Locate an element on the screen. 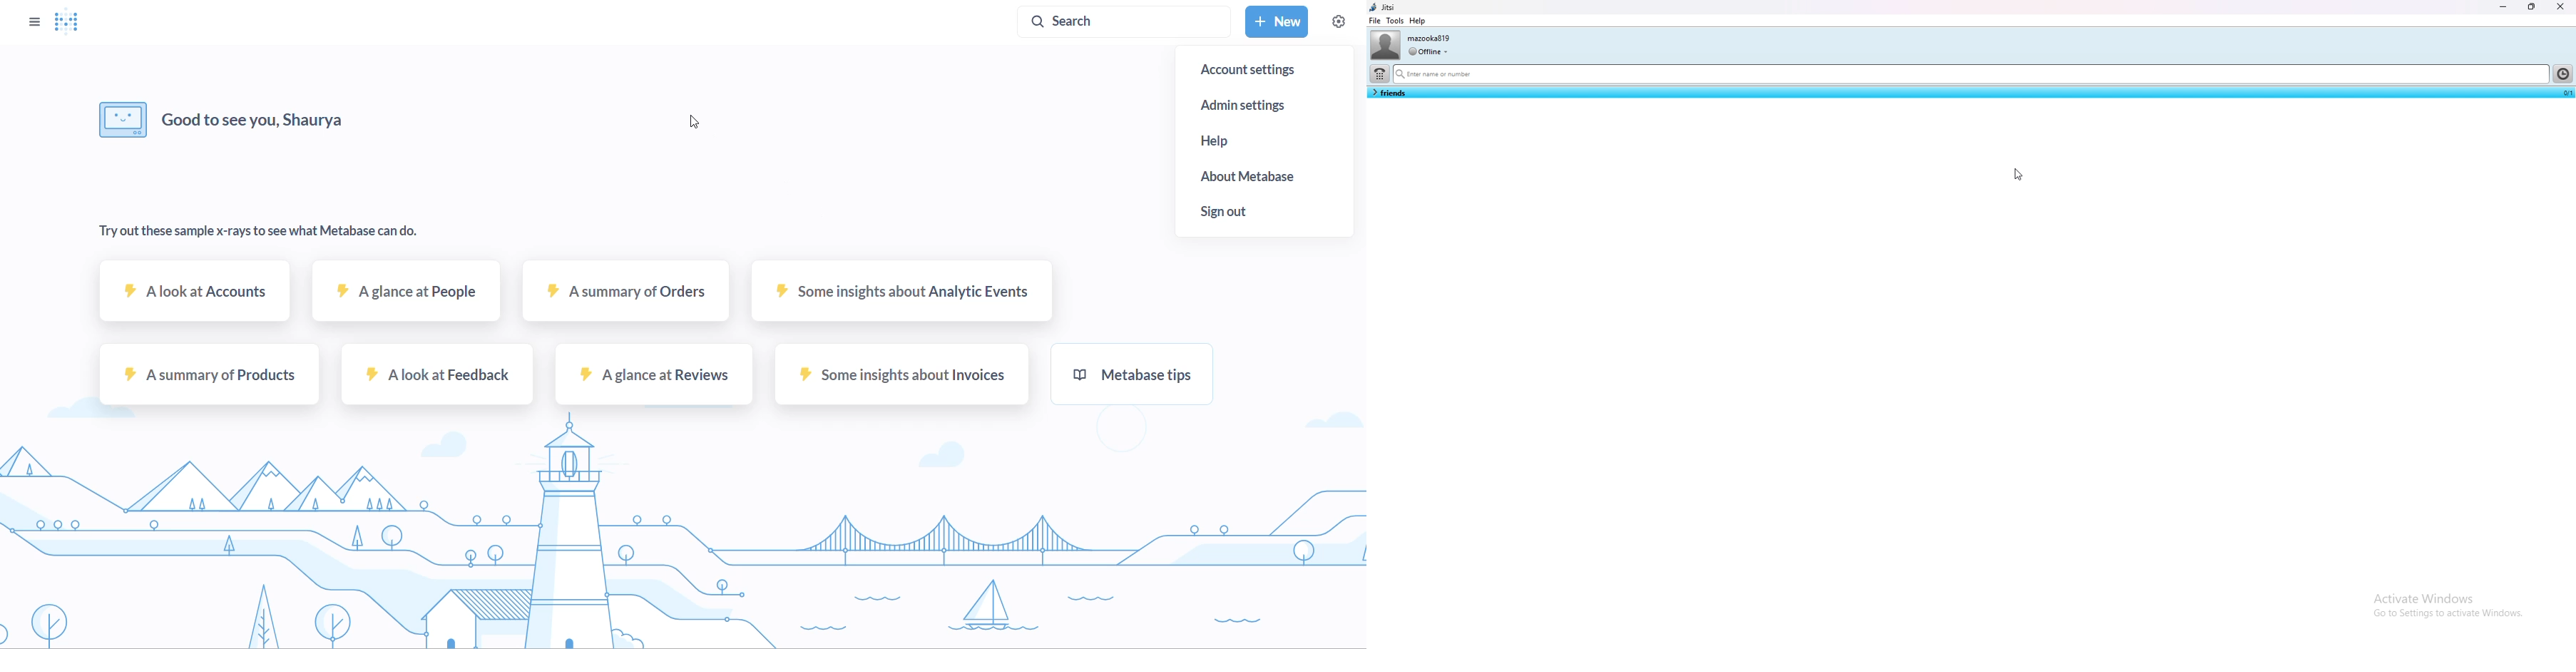 The width and height of the screenshot is (2576, 672). history is located at coordinates (2562, 73).